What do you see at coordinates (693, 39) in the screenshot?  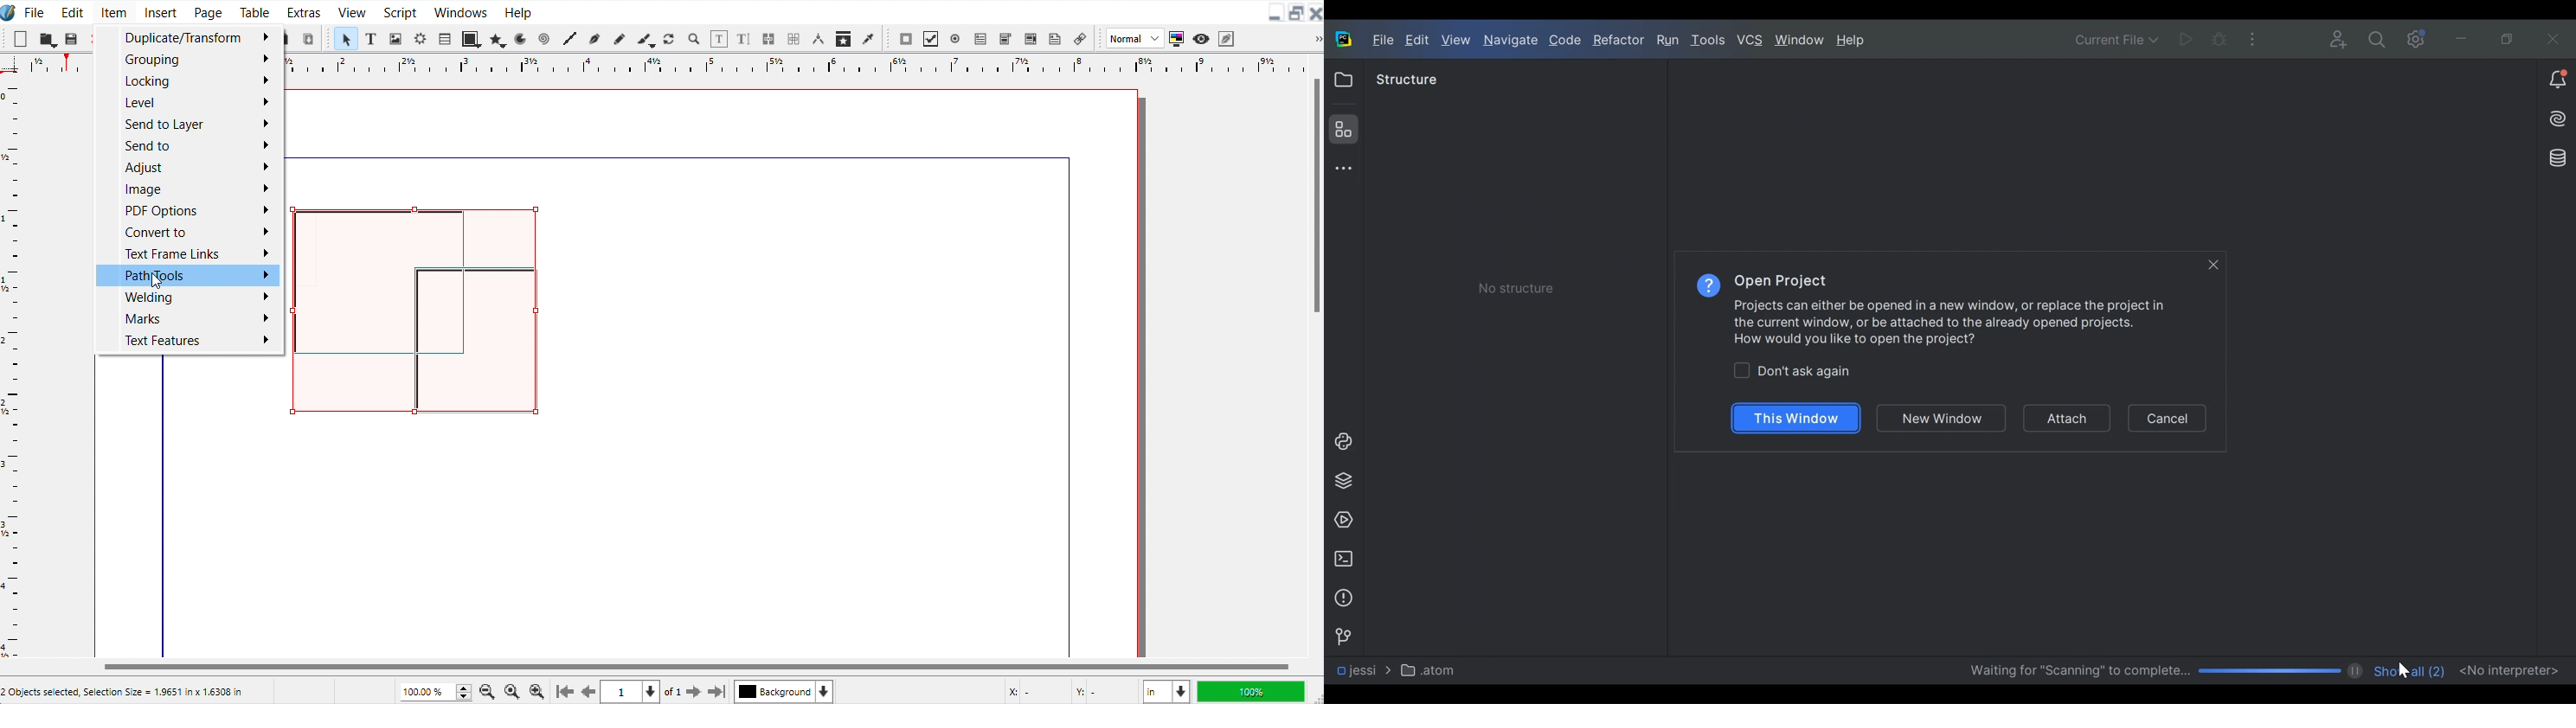 I see `Zoom in or Out` at bounding box center [693, 39].